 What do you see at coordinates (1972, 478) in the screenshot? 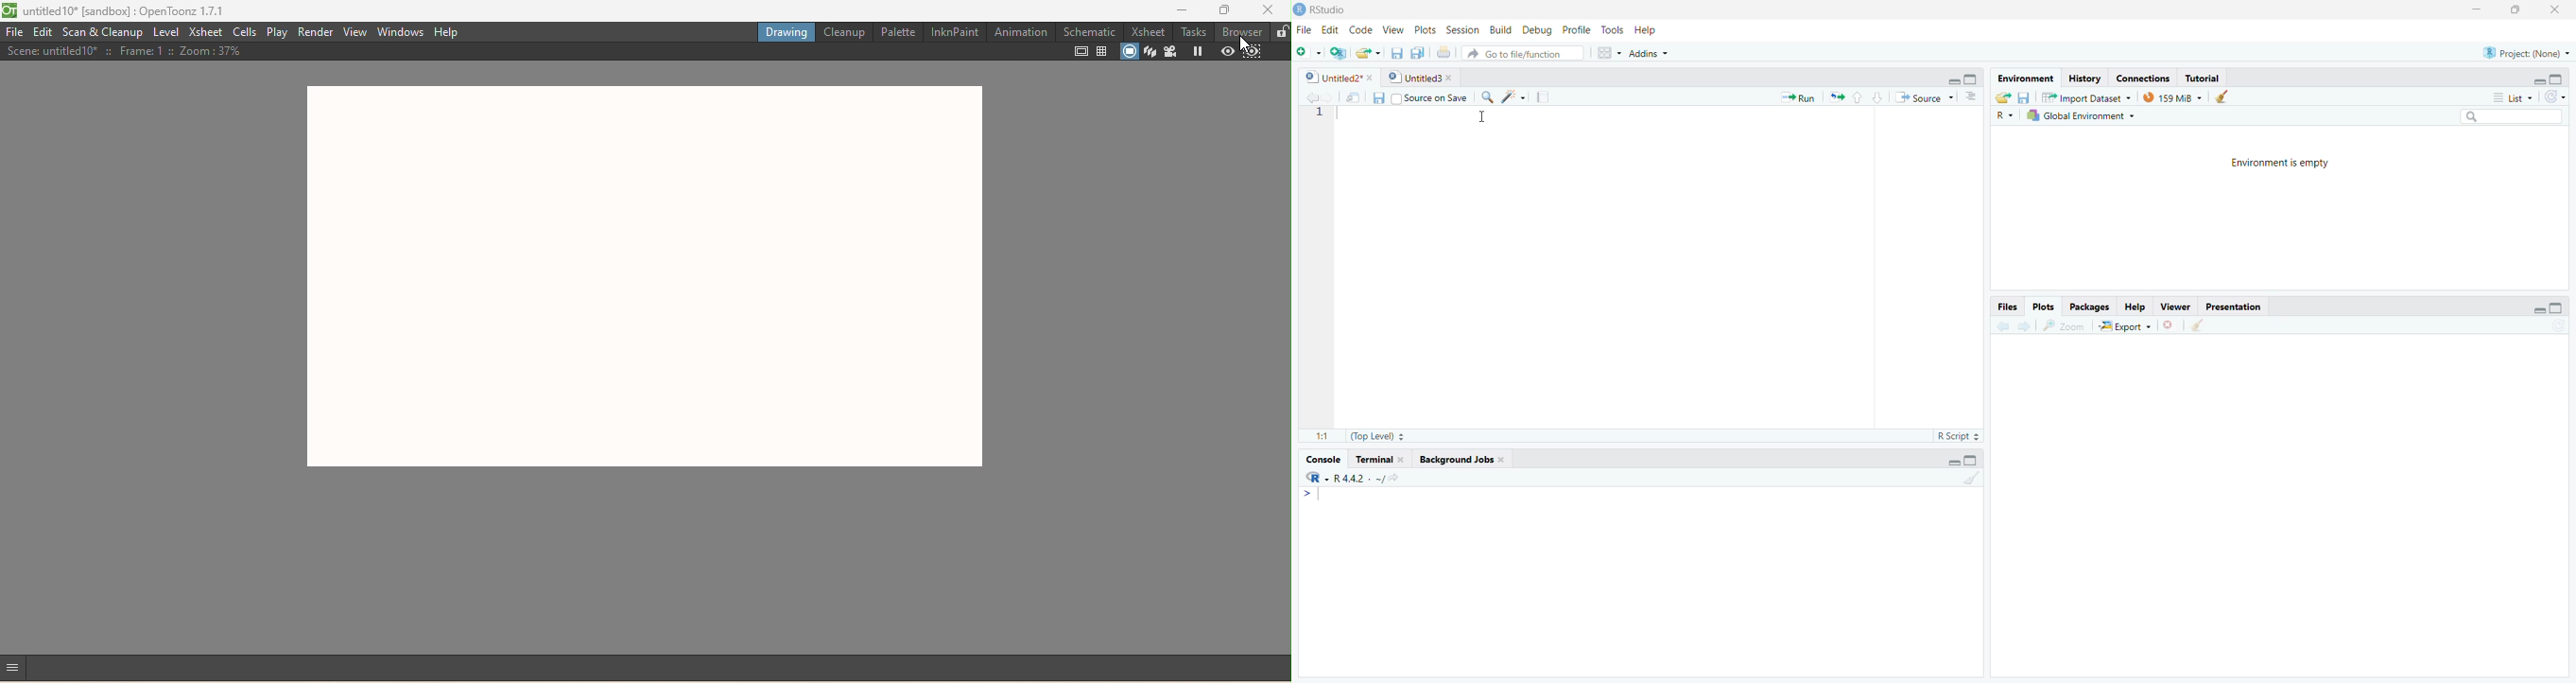
I see `Clean` at bounding box center [1972, 478].